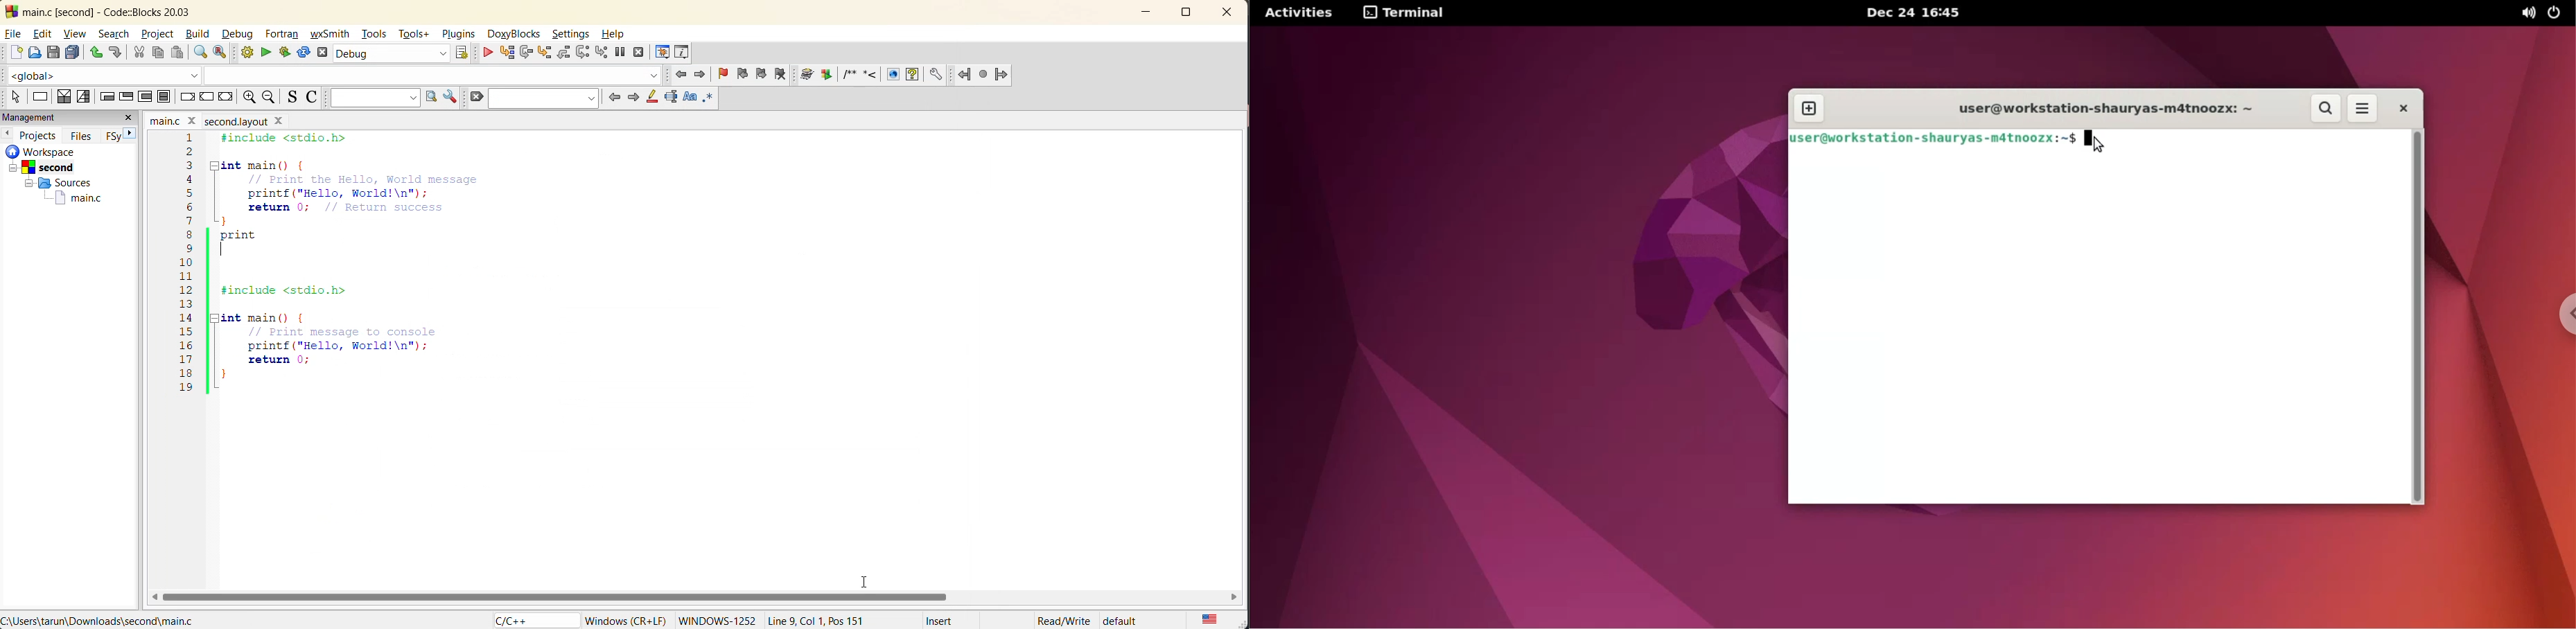 Image resolution: width=2576 pixels, height=644 pixels. I want to click on search, so click(116, 34).